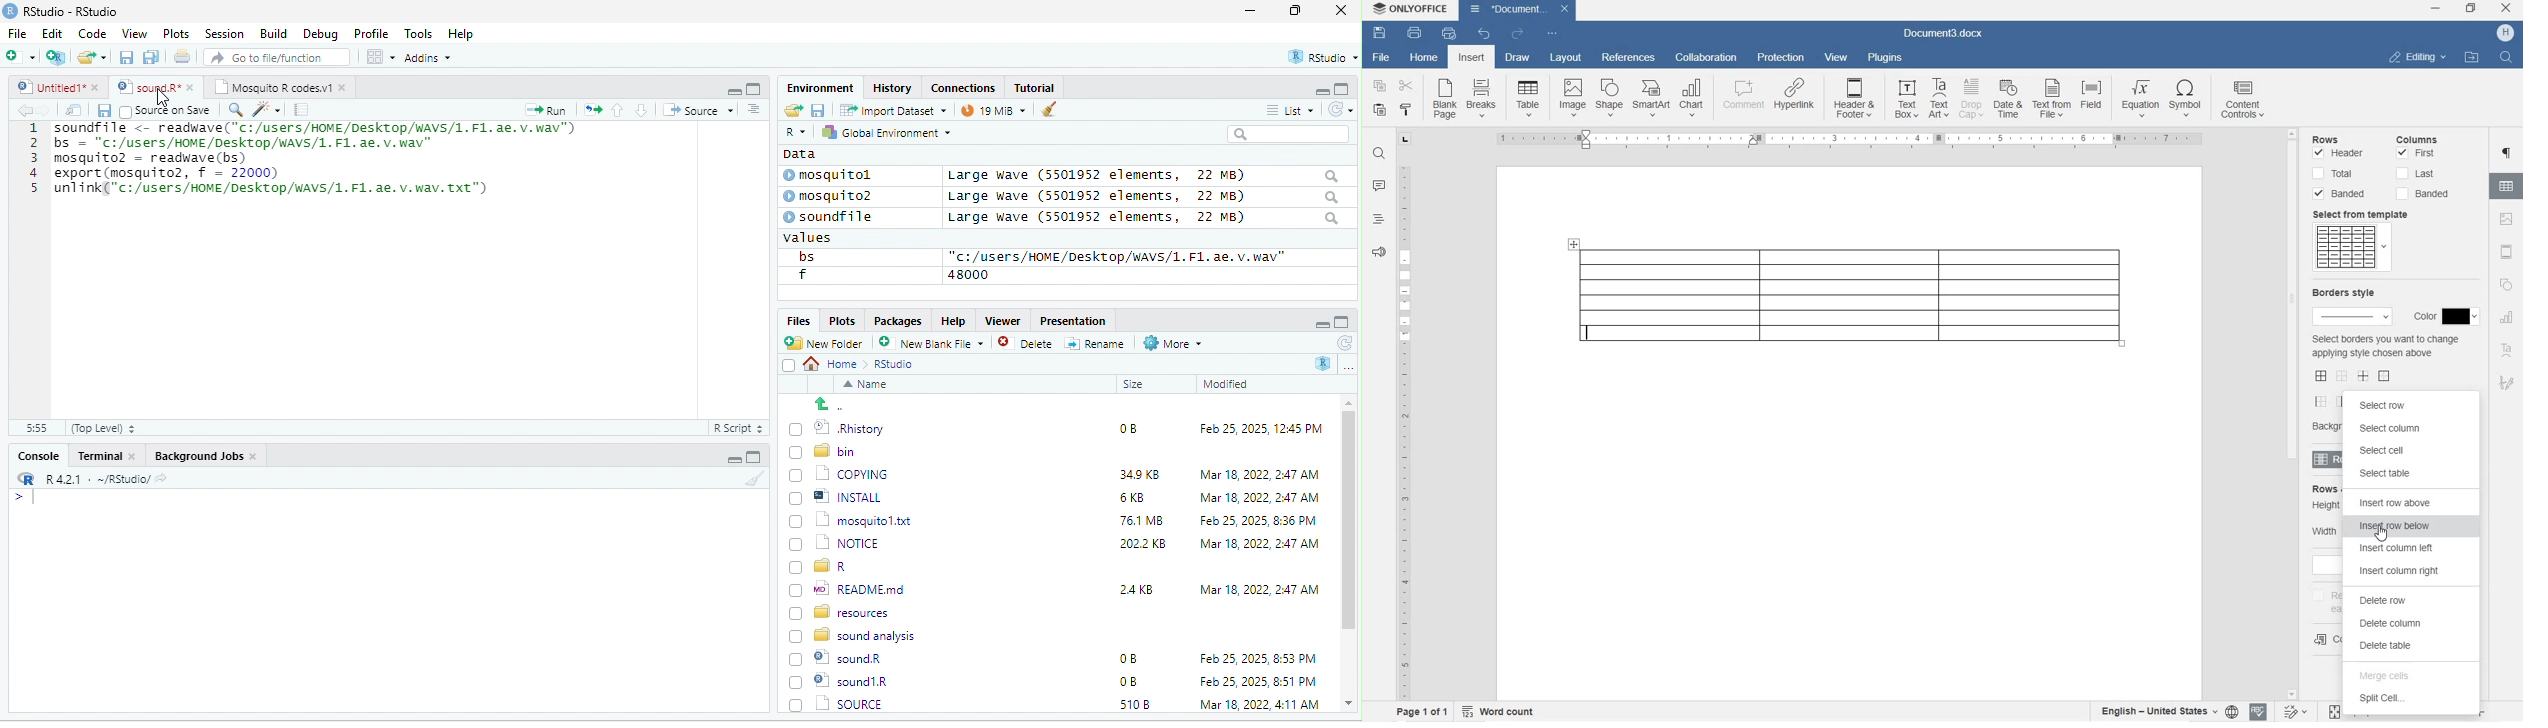 The width and height of the screenshot is (2548, 728). Describe the element at coordinates (838, 426) in the screenshot. I see `© Rhistory` at that location.